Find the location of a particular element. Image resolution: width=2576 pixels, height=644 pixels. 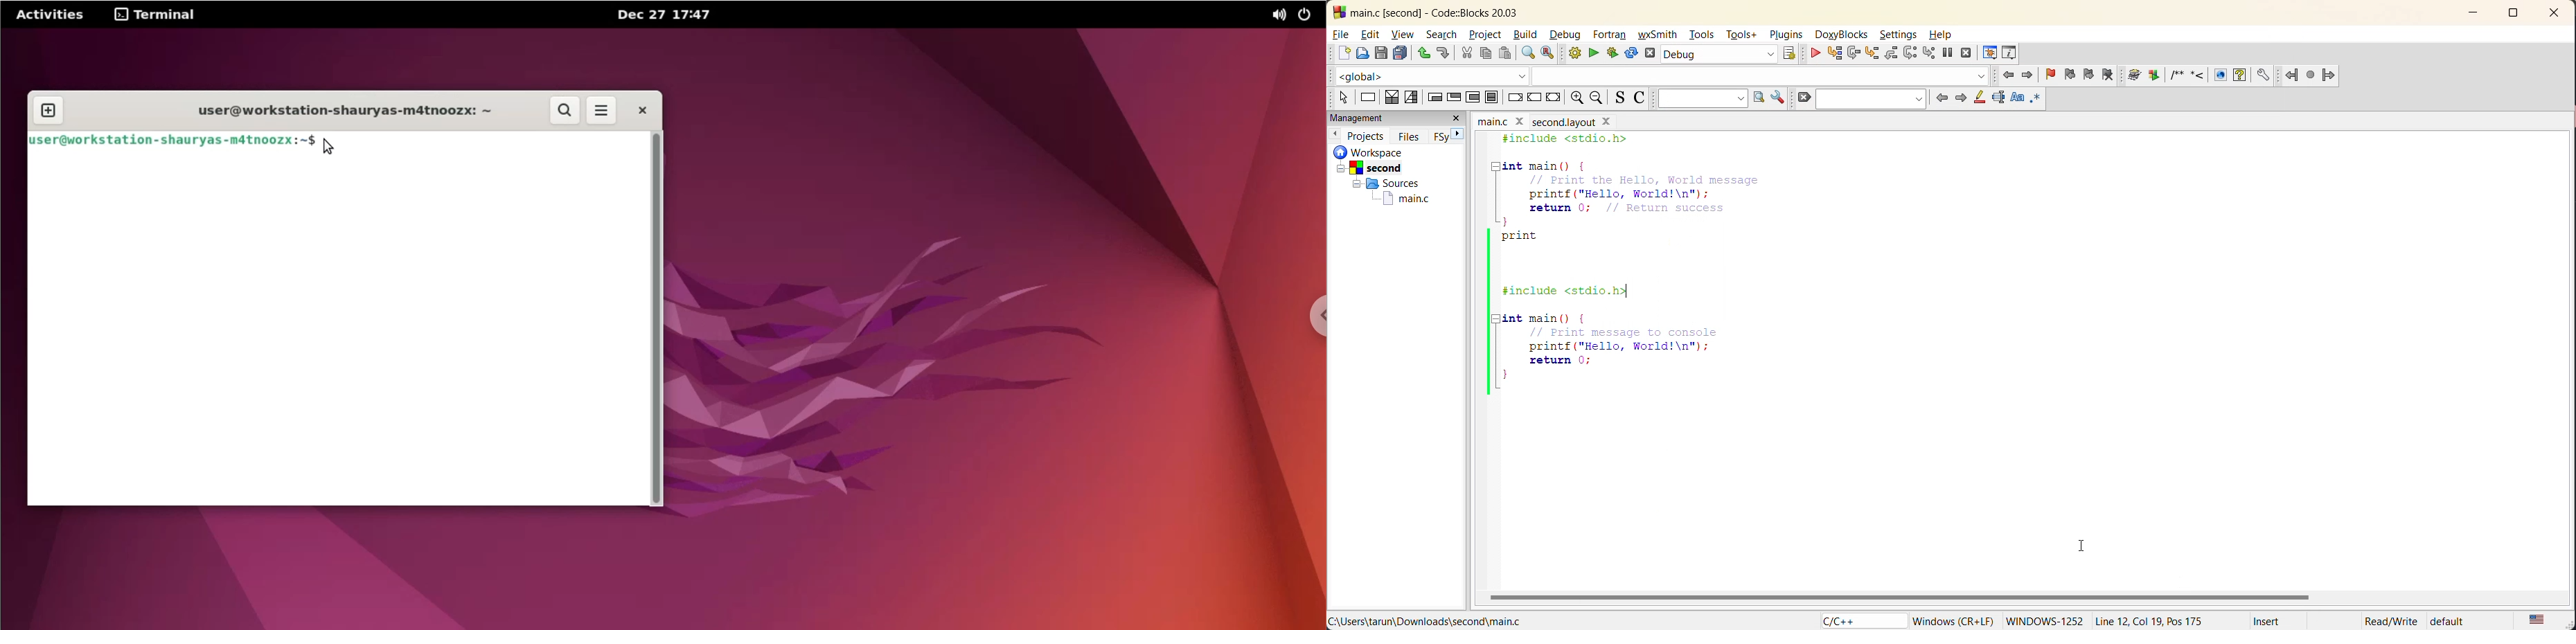

Jump back is located at coordinates (2290, 76).